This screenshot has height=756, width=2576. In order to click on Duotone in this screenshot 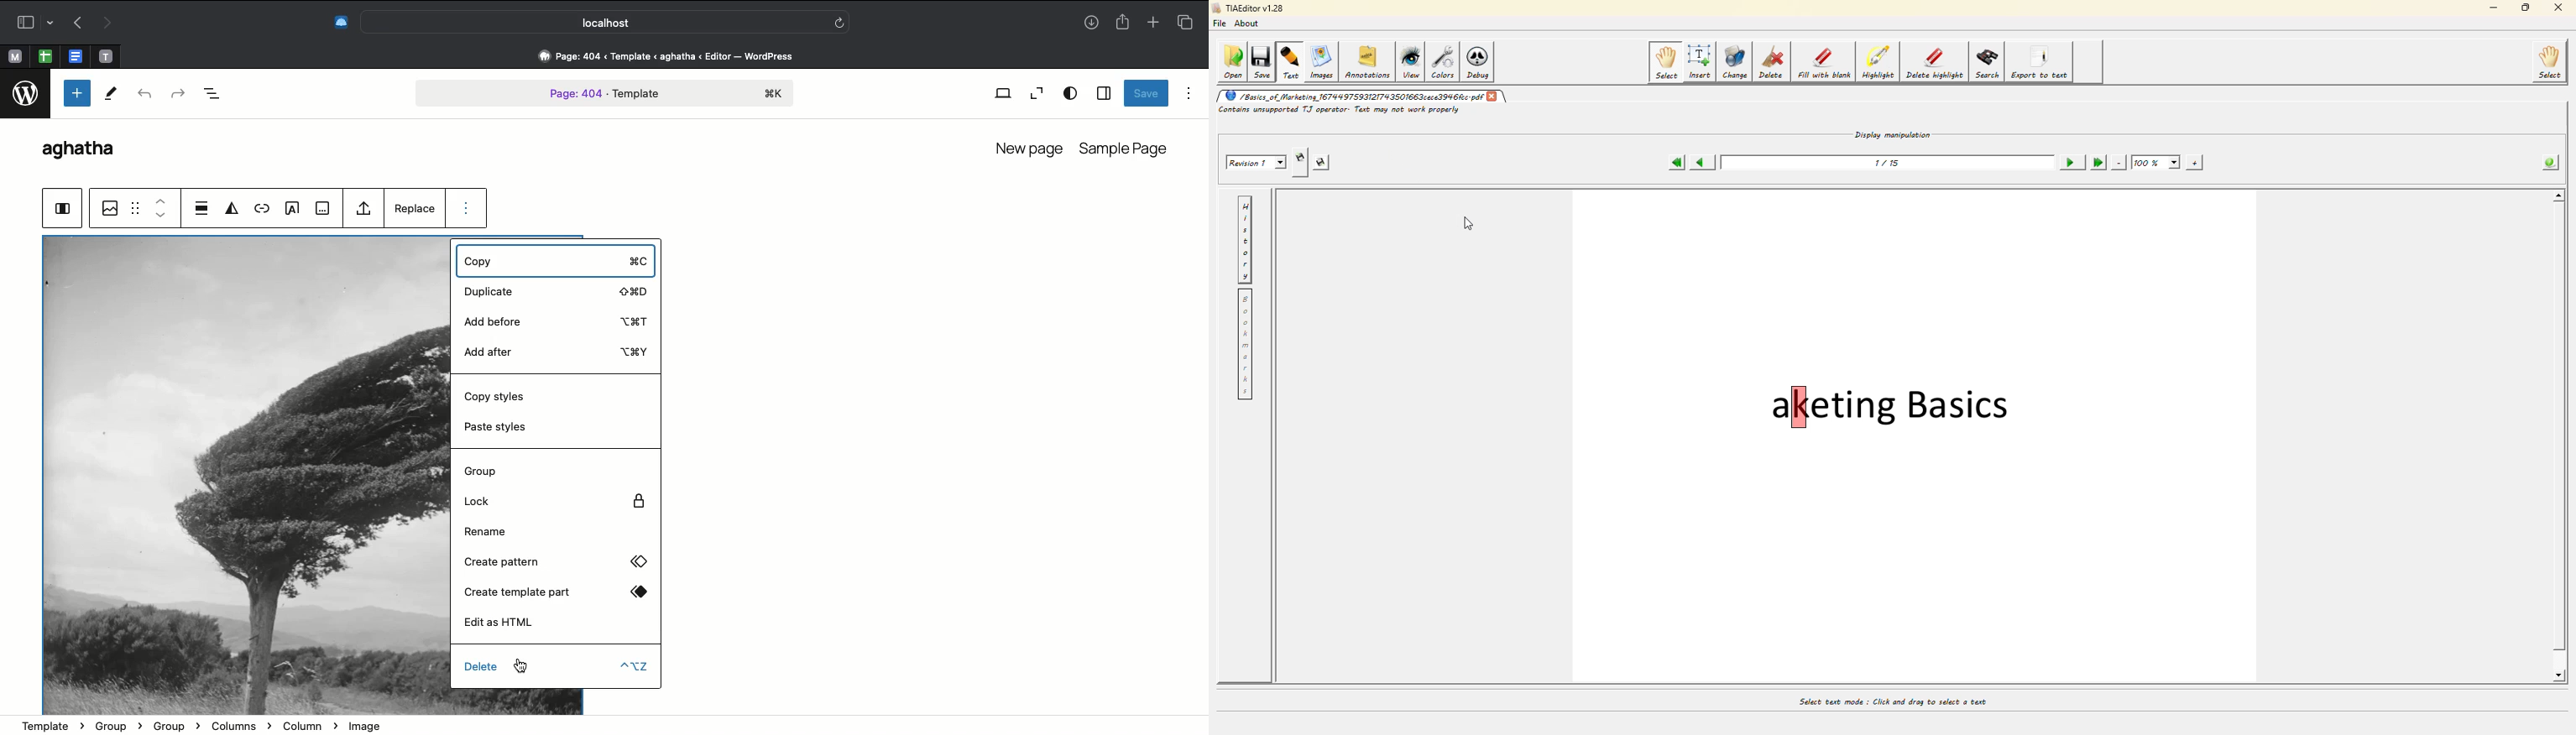, I will do `click(229, 207)`.